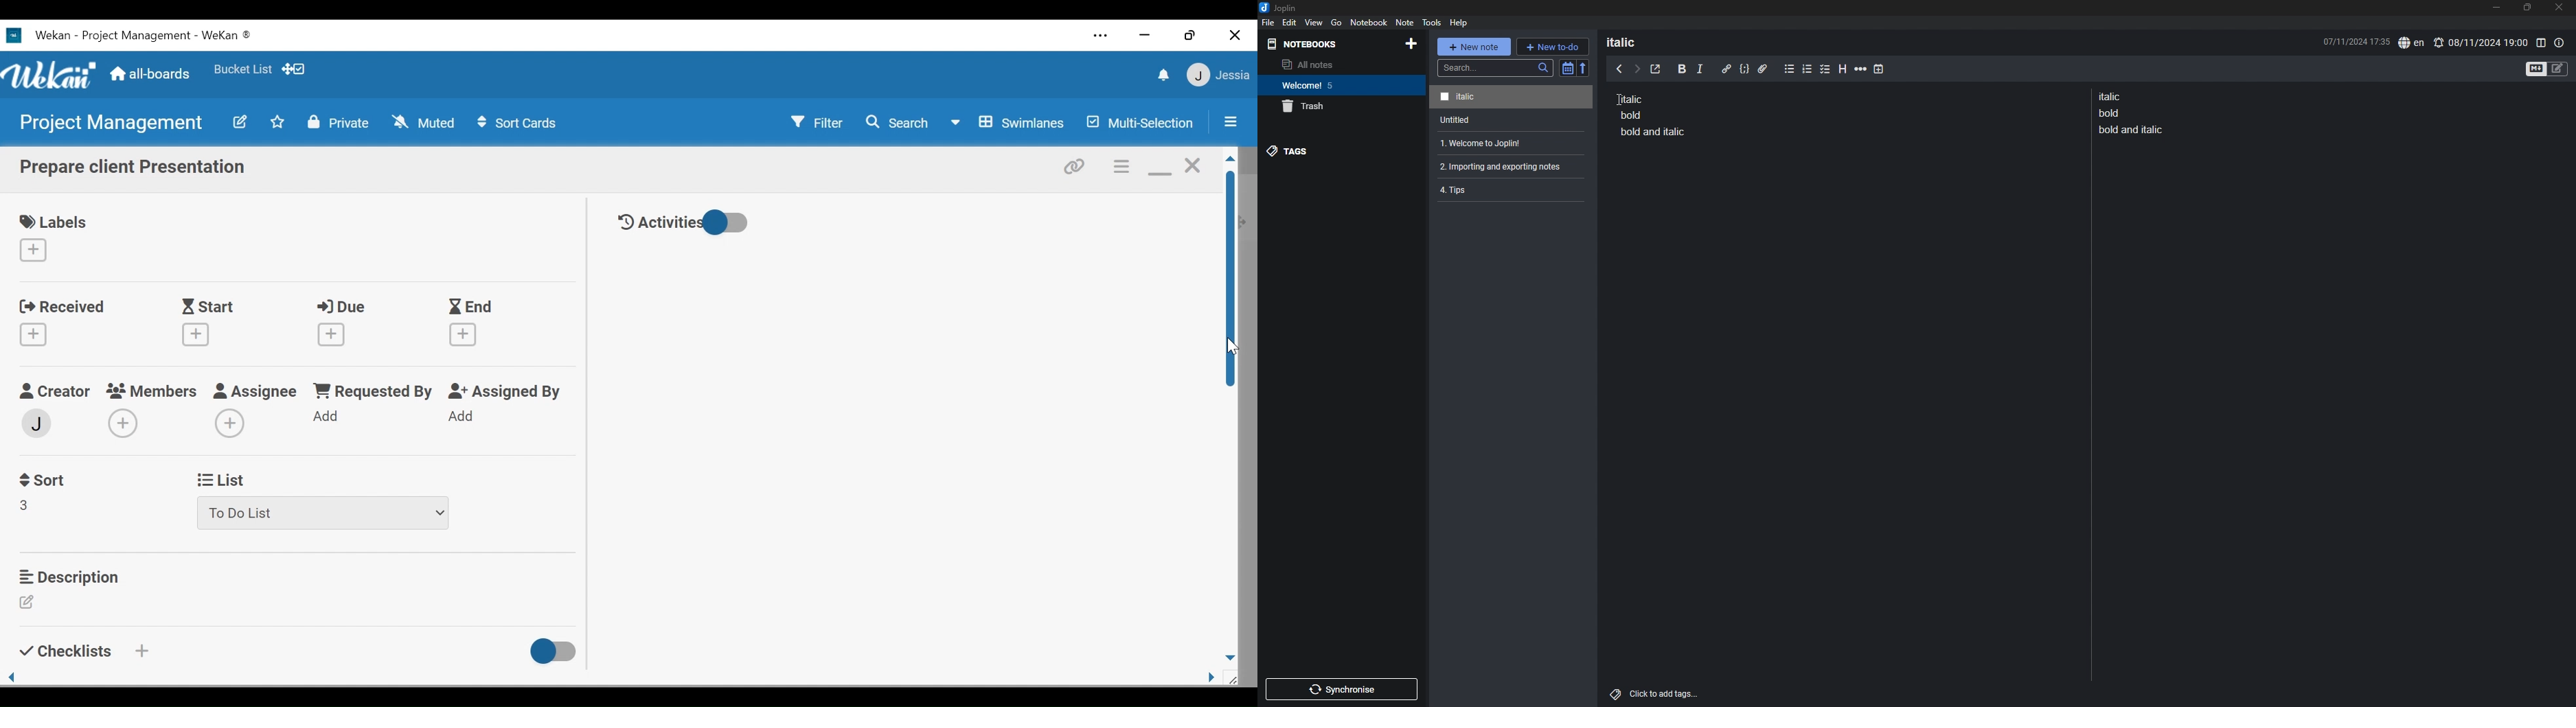 The height and width of the screenshot is (728, 2576). I want to click on minimize, so click(2496, 7).